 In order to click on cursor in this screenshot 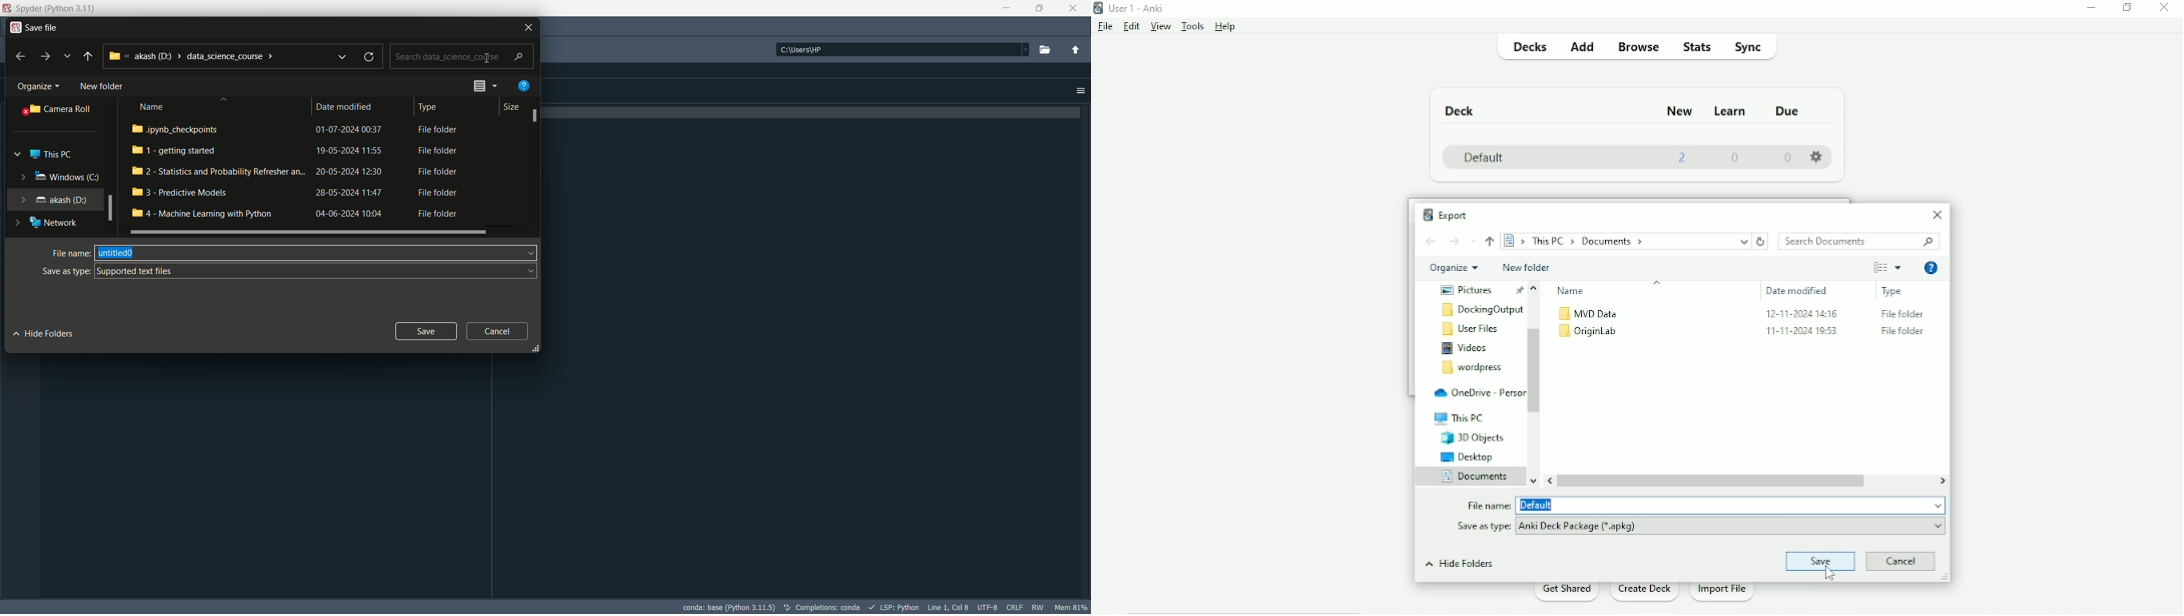, I will do `click(486, 57)`.